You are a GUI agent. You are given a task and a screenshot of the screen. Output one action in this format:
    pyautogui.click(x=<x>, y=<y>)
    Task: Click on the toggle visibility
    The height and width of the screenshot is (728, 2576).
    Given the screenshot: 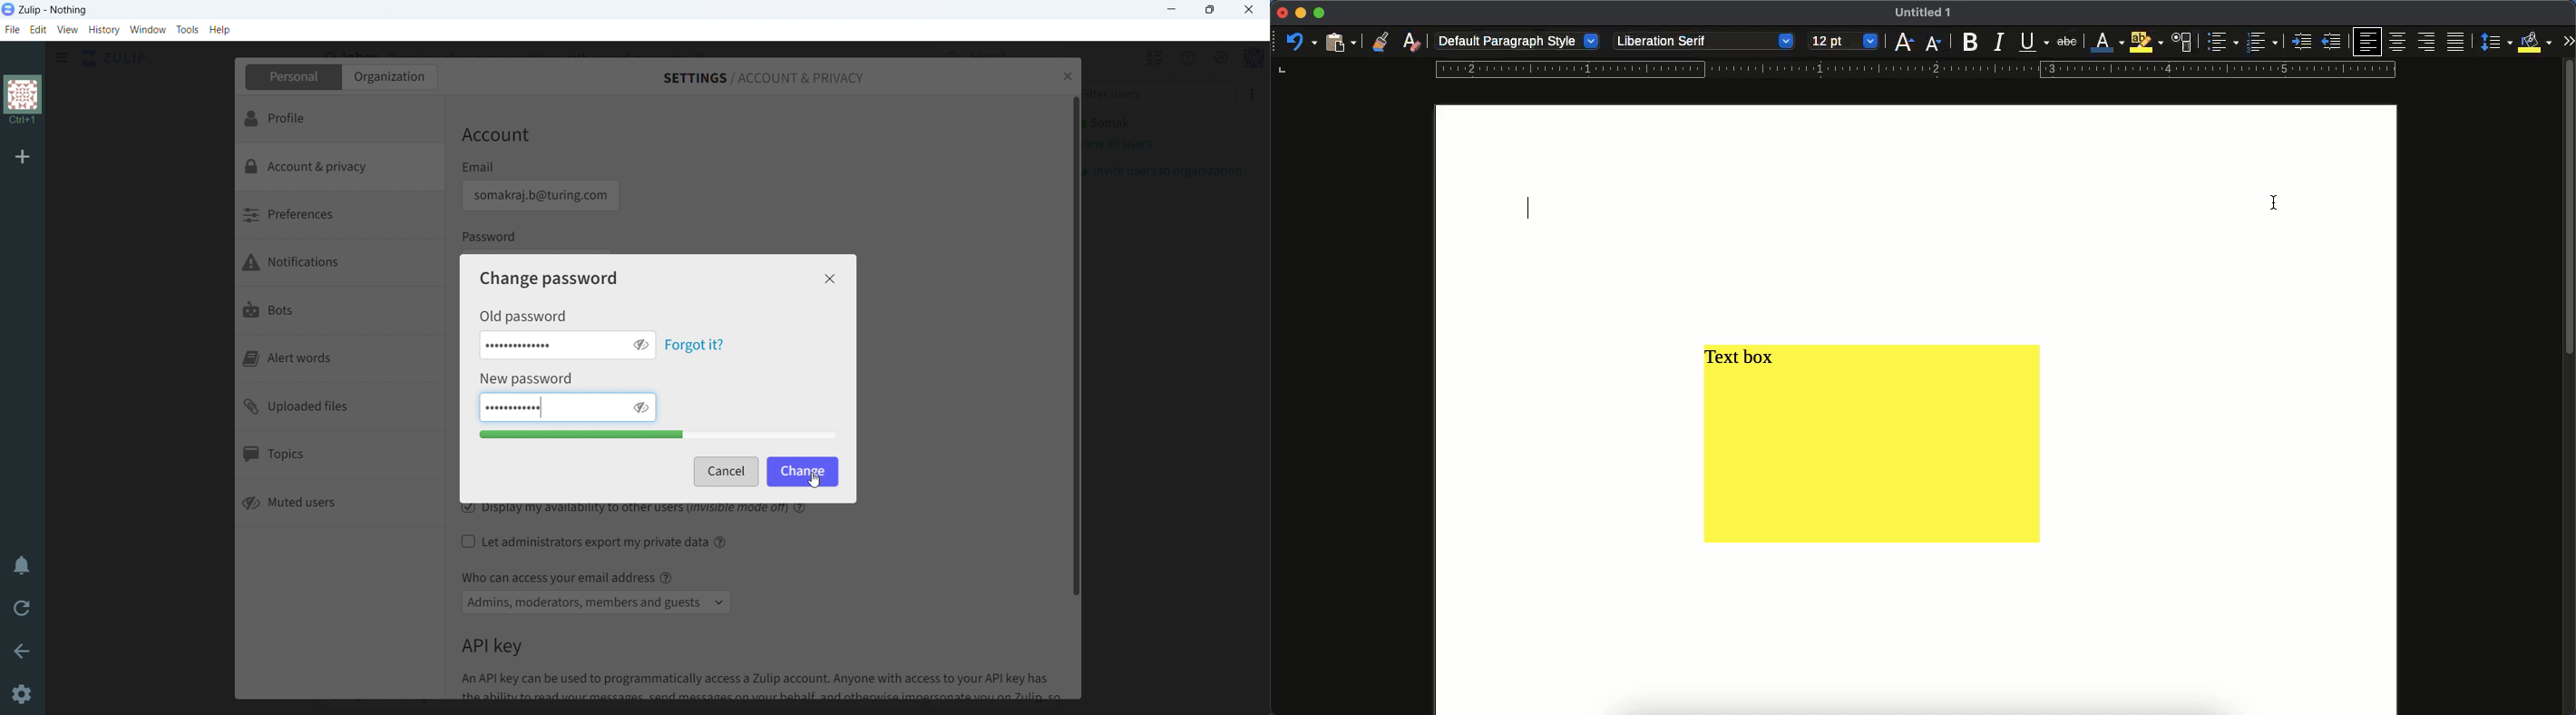 What is the action you would take?
    pyautogui.click(x=641, y=406)
    